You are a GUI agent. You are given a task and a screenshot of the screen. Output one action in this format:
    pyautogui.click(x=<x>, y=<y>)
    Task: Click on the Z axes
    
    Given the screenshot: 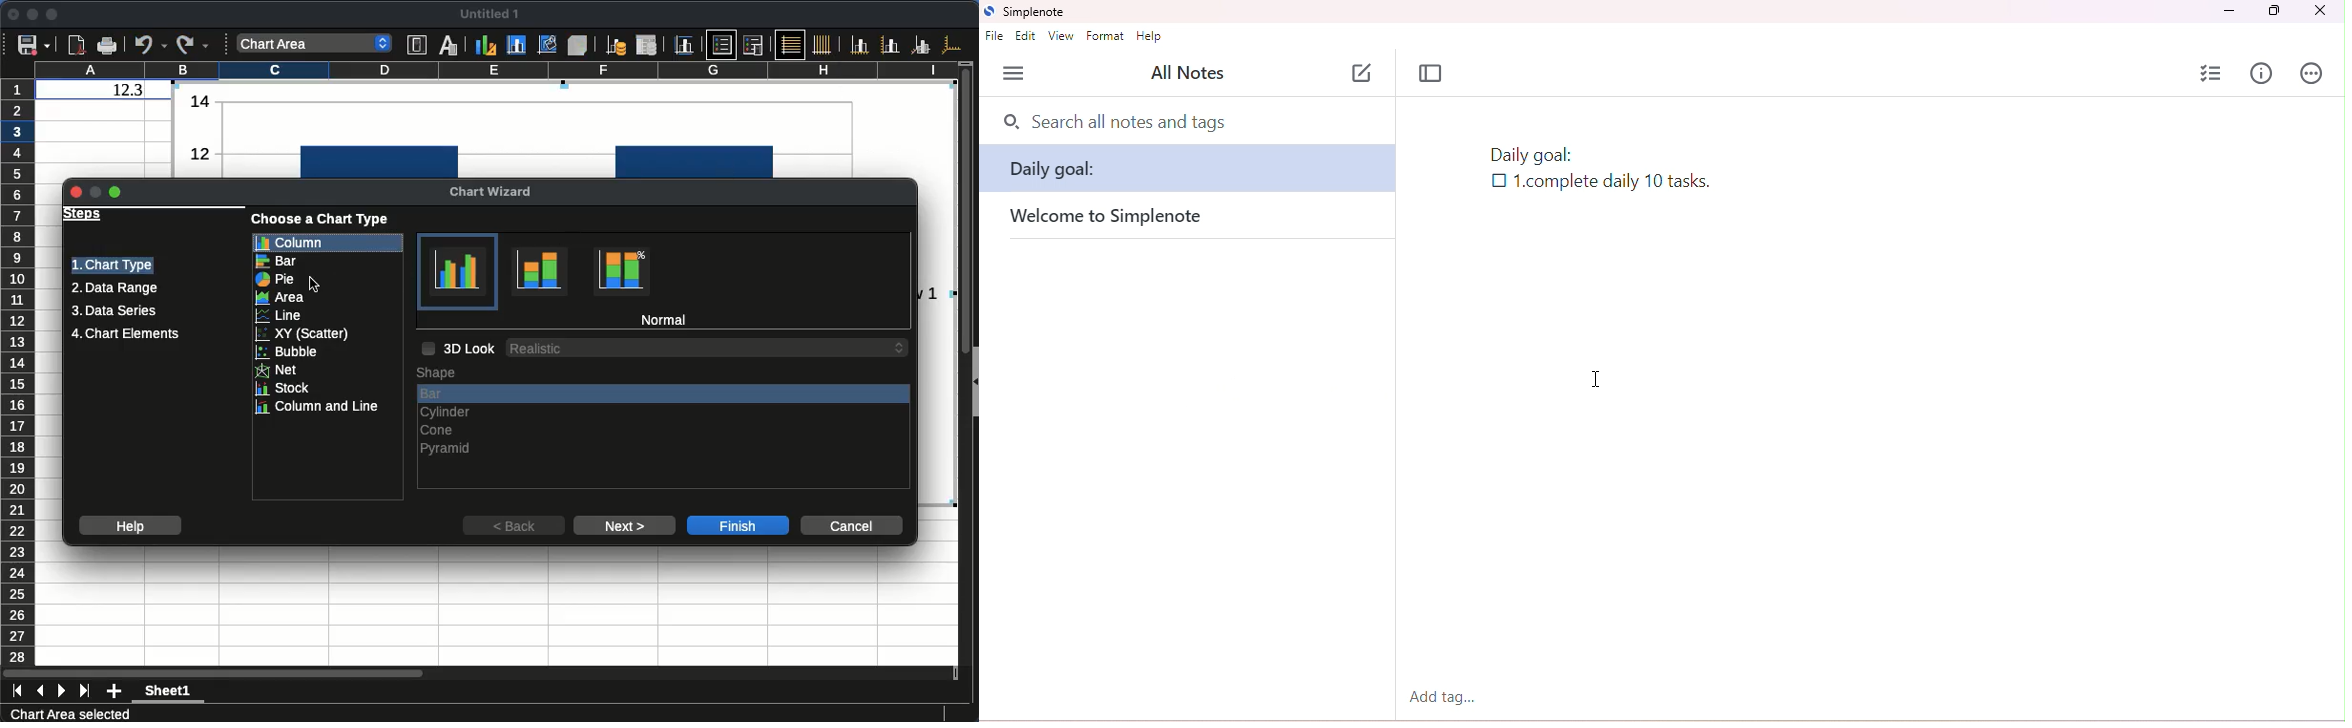 What is the action you would take?
    pyautogui.click(x=922, y=45)
    